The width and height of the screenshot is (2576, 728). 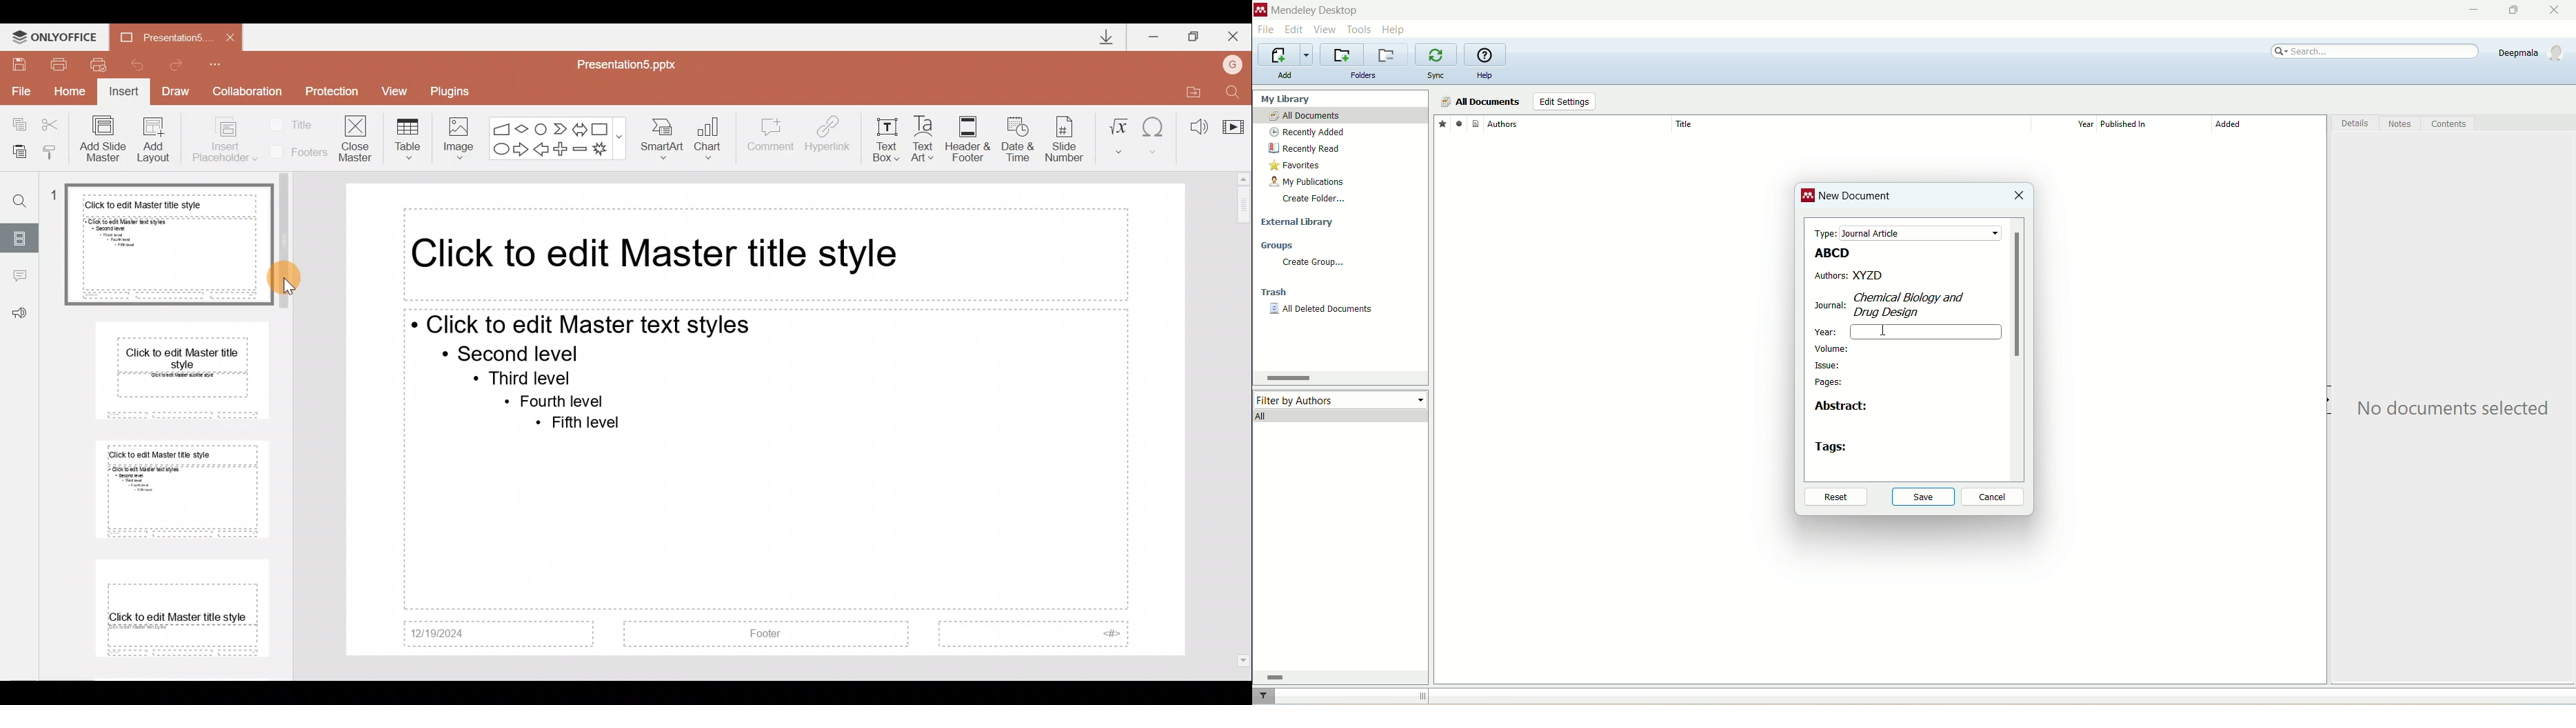 What do you see at coordinates (521, 150) in the screenshot?
I see `Right arrow` at bounding box center [521, 150].